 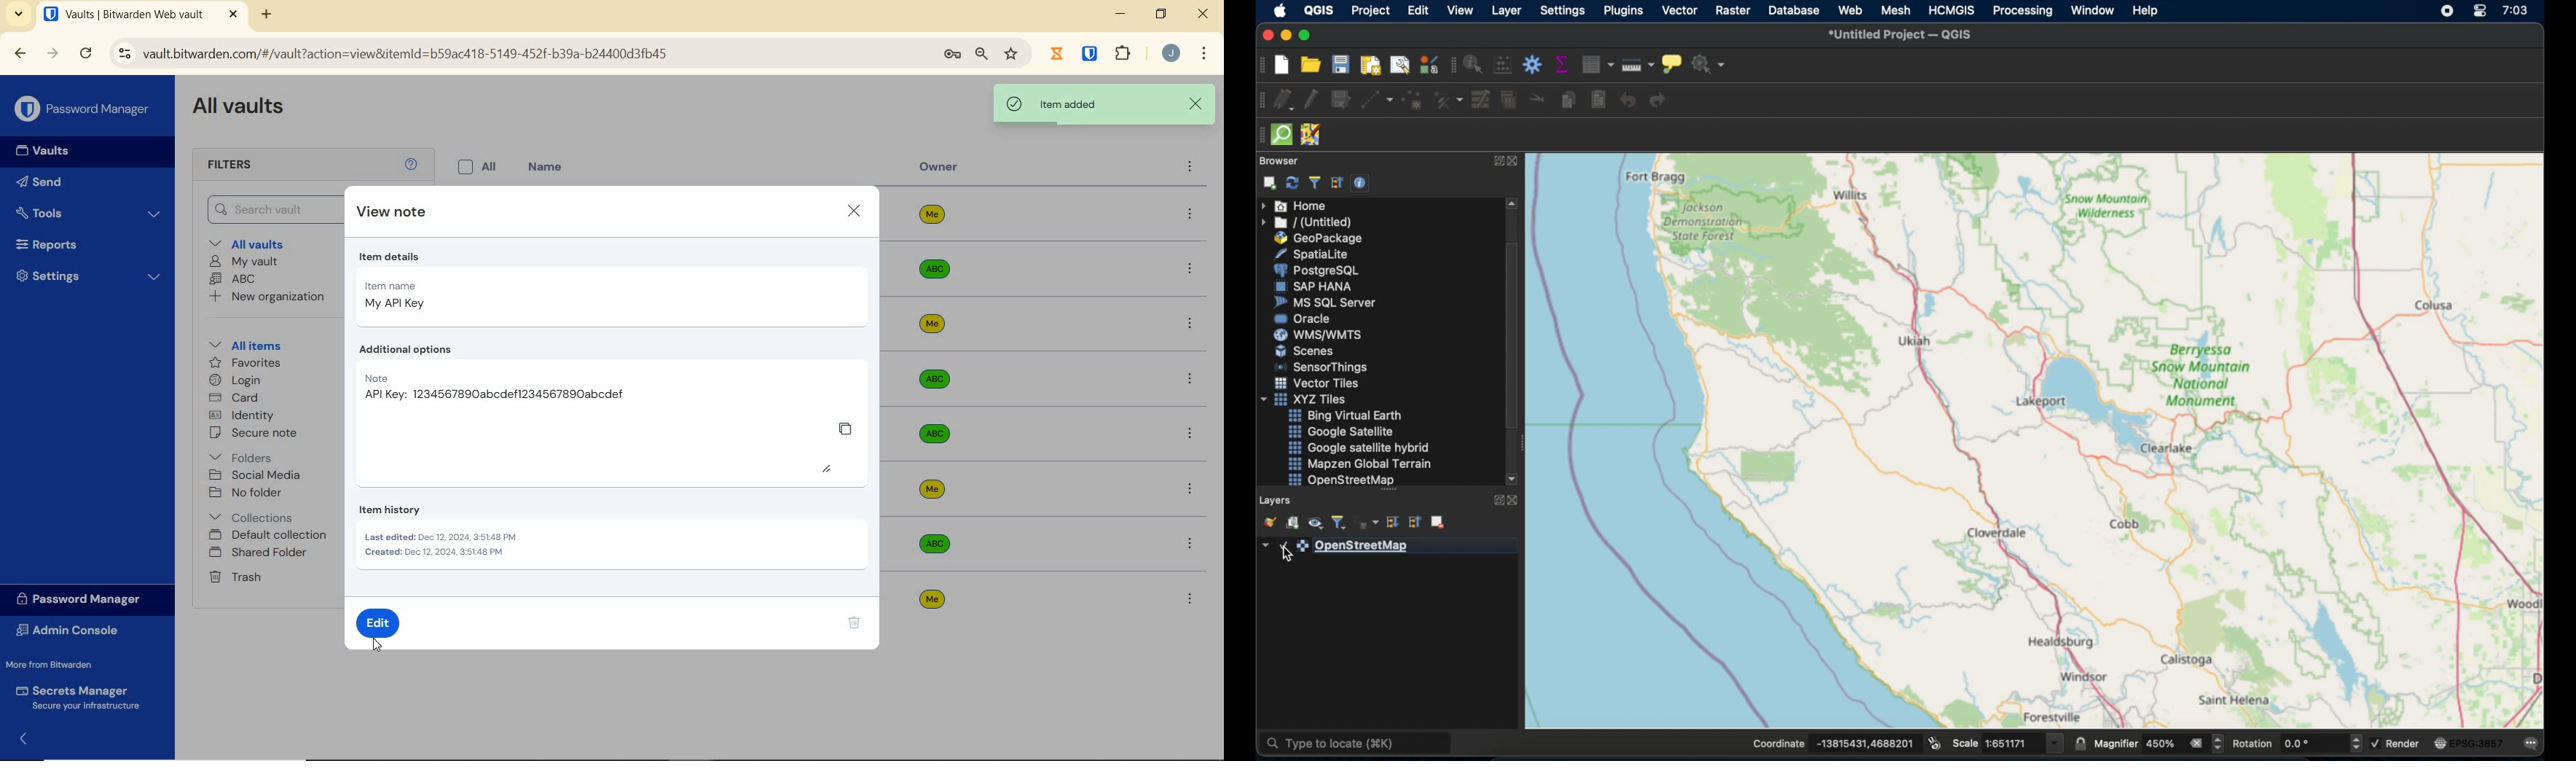 What do you see at coordinates (235, 280) in the screenshot?
I see `ABC` at bounding box center [235, 280].